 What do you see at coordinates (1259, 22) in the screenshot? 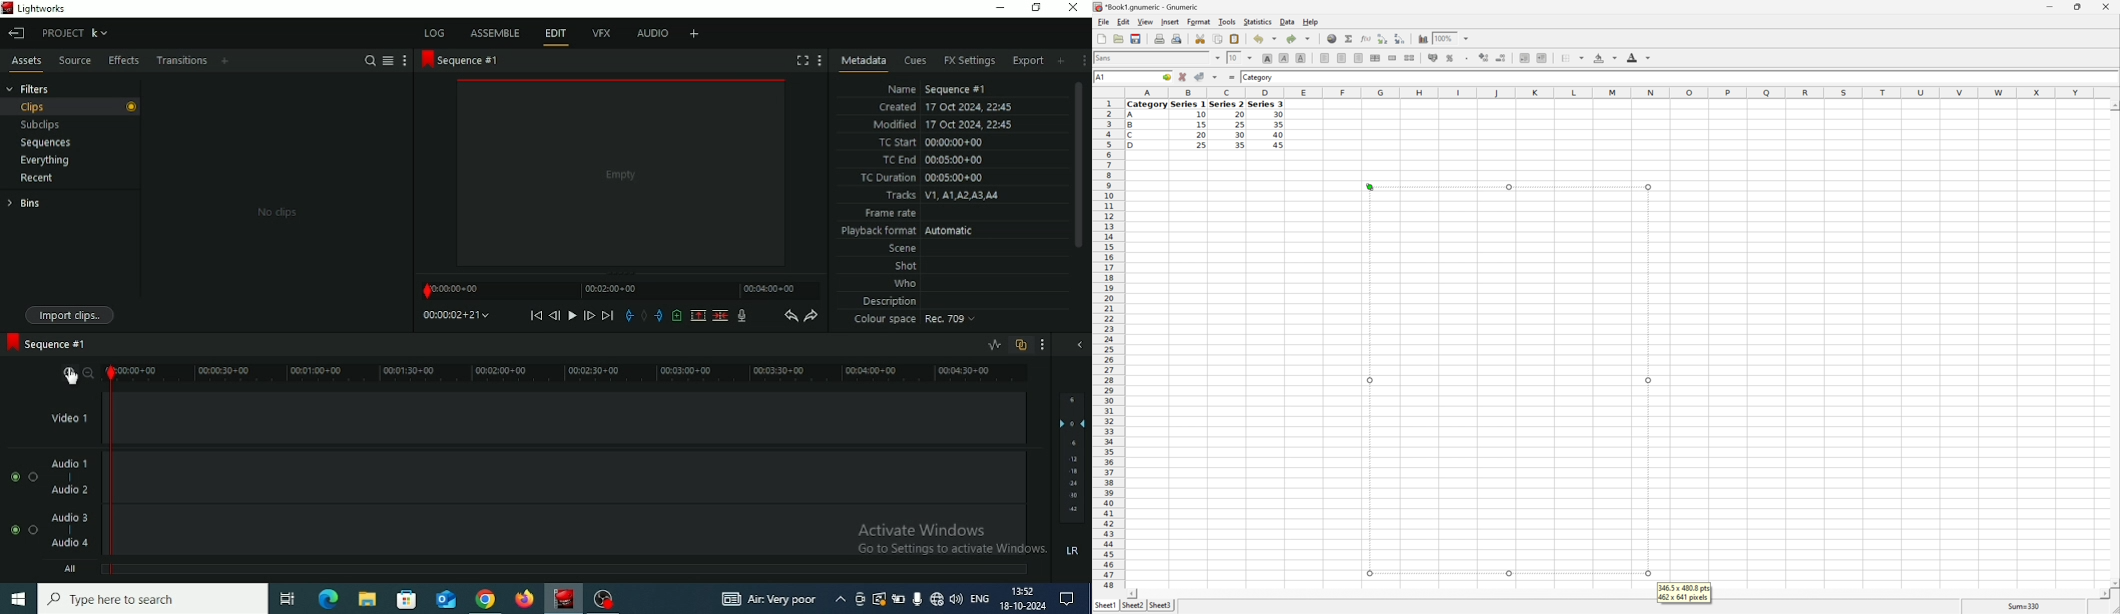
I see `Statistics` at bounding box center [1259, 22].